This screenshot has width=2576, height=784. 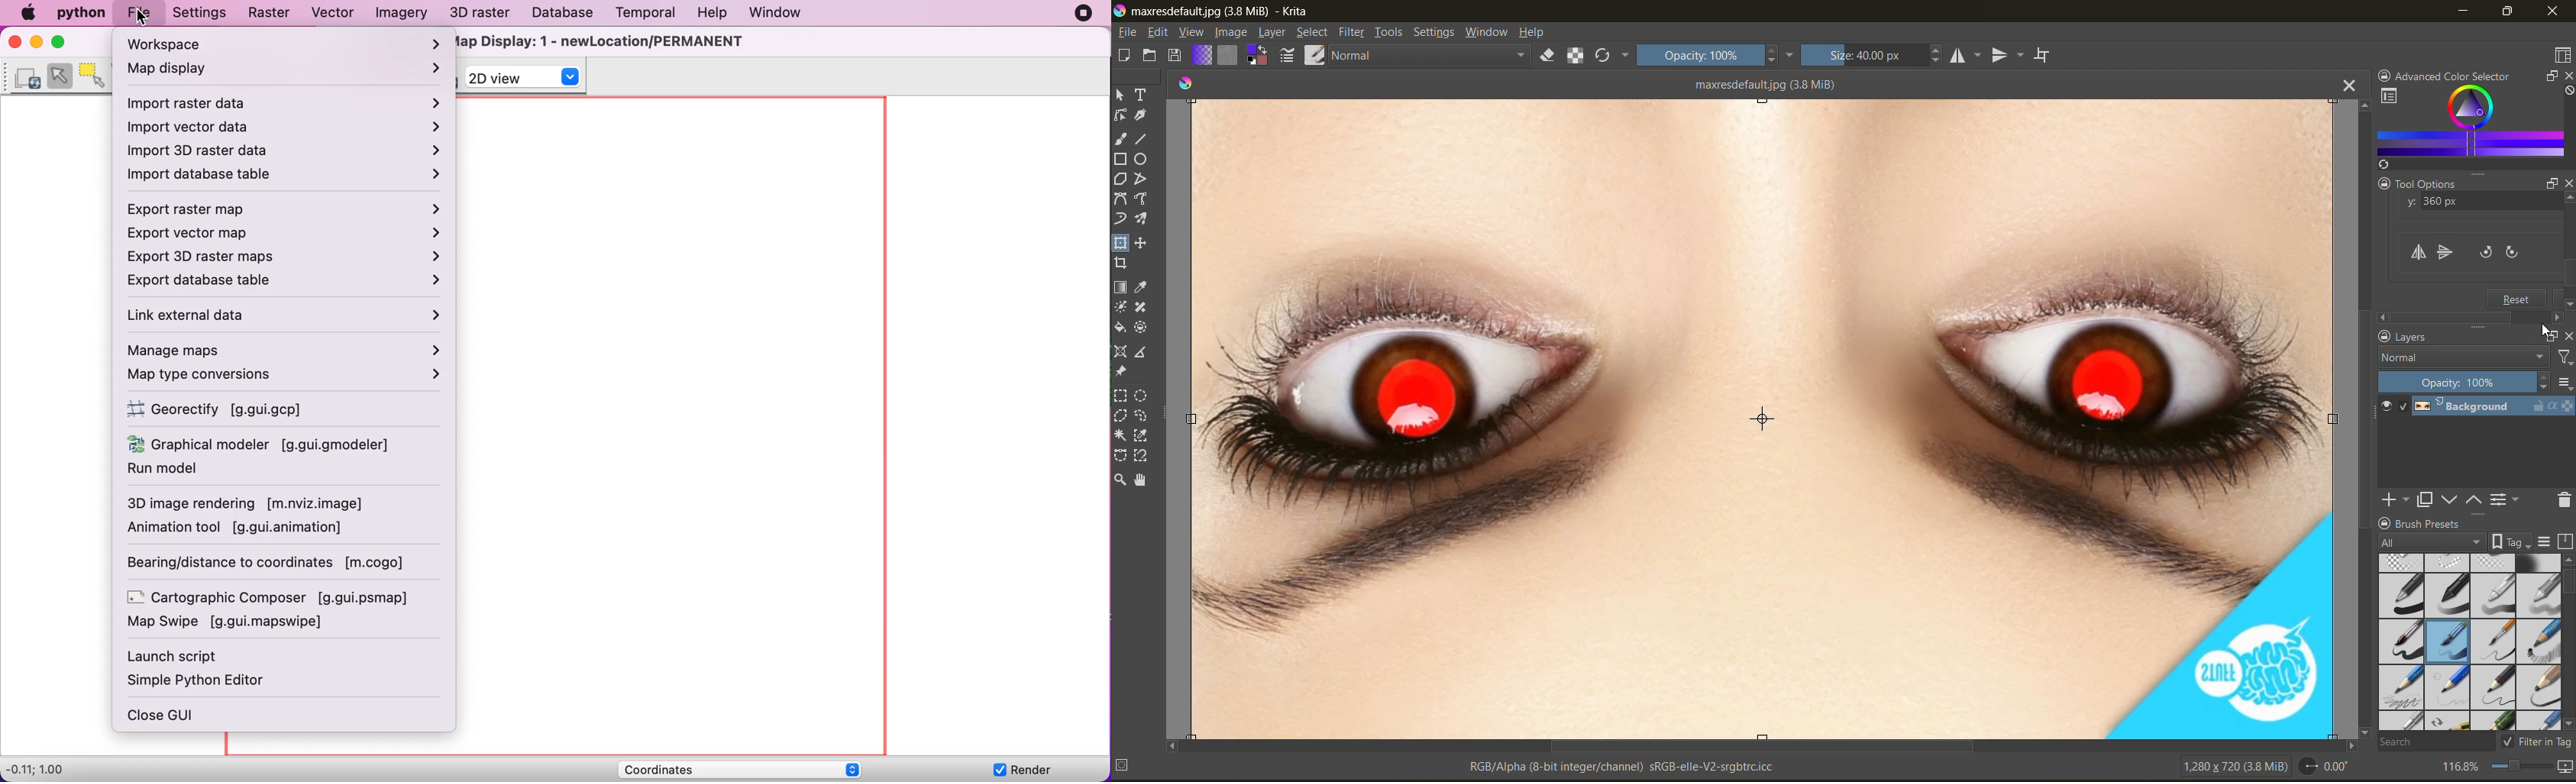 What do you see at coordinates (1257, 55) in the screenshot?
I see `swap foreground background color` at bounding box center [1257, 55].